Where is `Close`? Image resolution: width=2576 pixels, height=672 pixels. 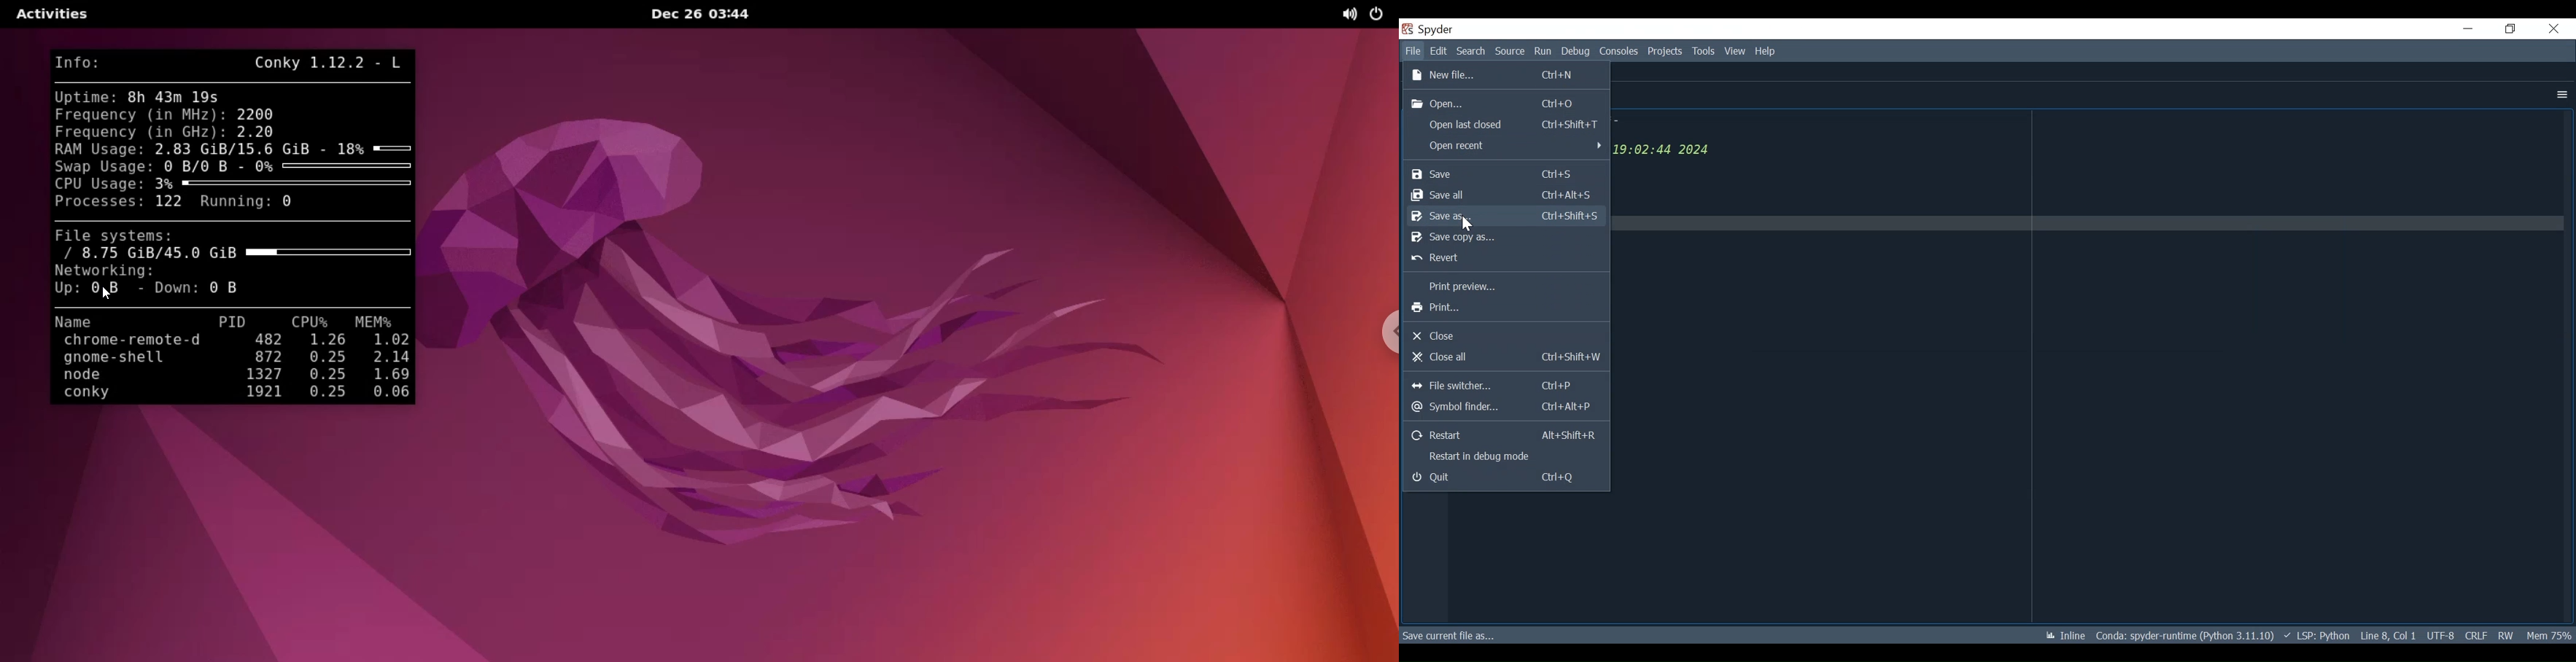 Close is located at coordinates (2553, 28).